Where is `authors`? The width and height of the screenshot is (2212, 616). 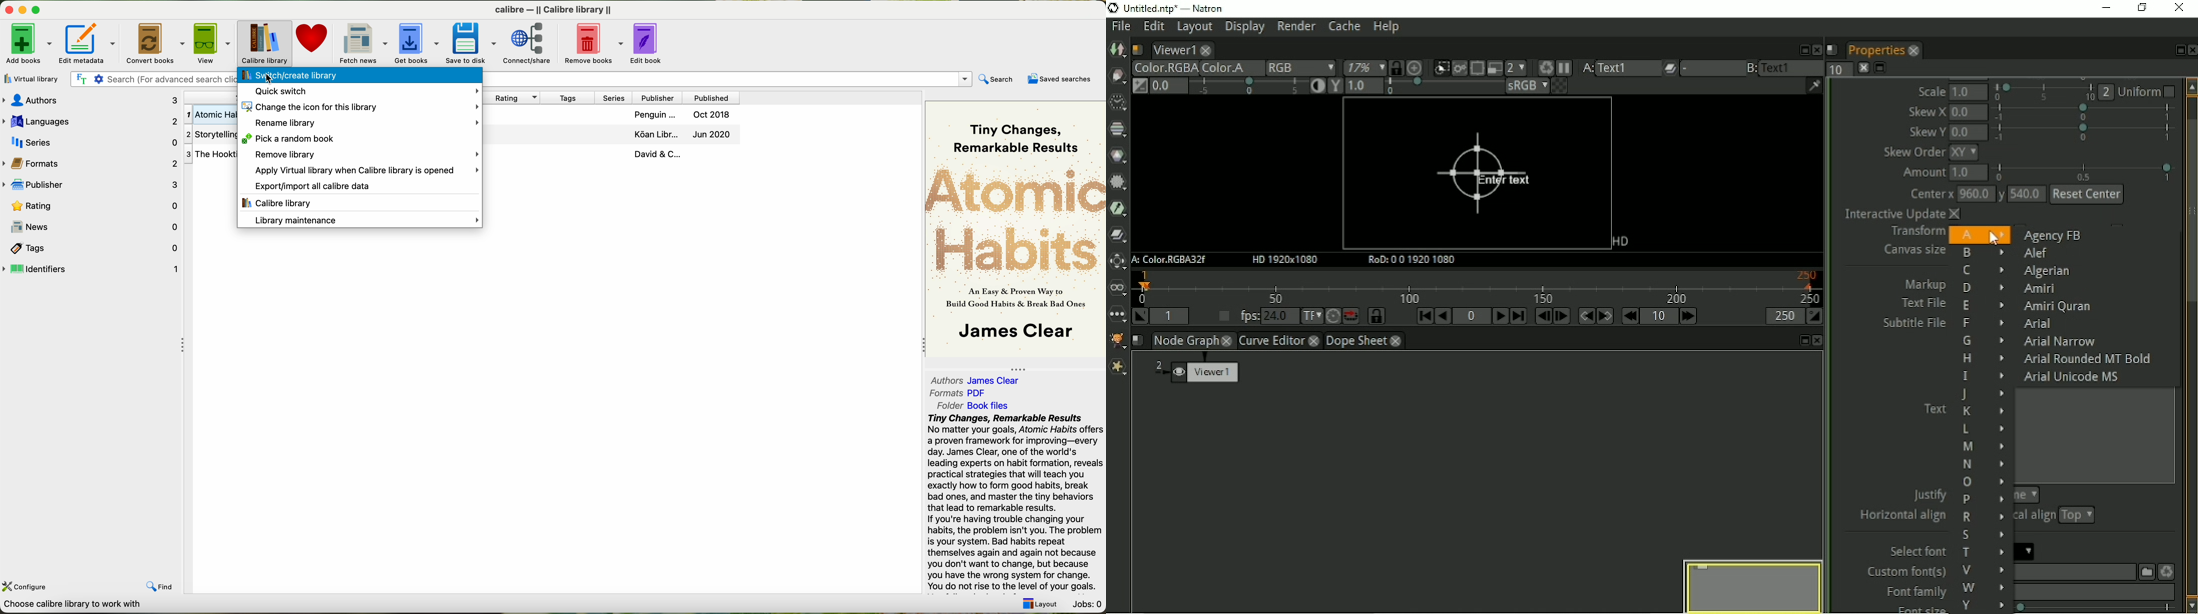 authors is located at coordinates (94, 100).